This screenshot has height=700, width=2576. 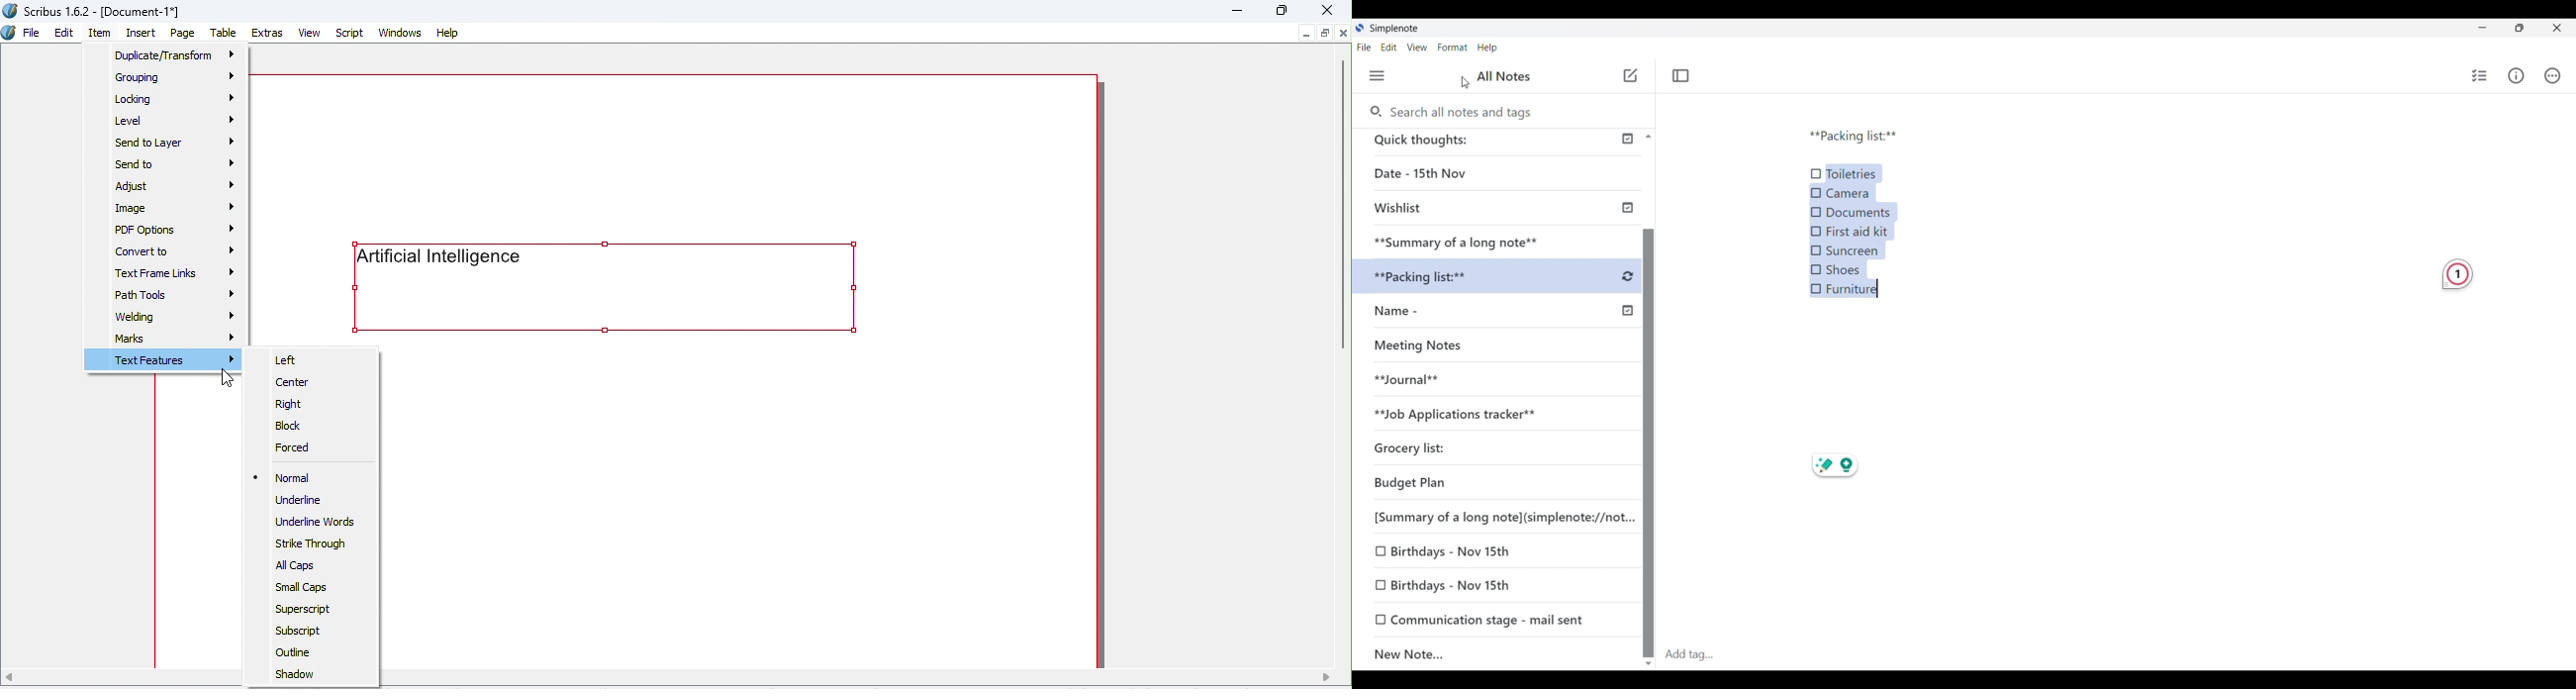 I want to click on Small Caps, so click(x=304, y=586).